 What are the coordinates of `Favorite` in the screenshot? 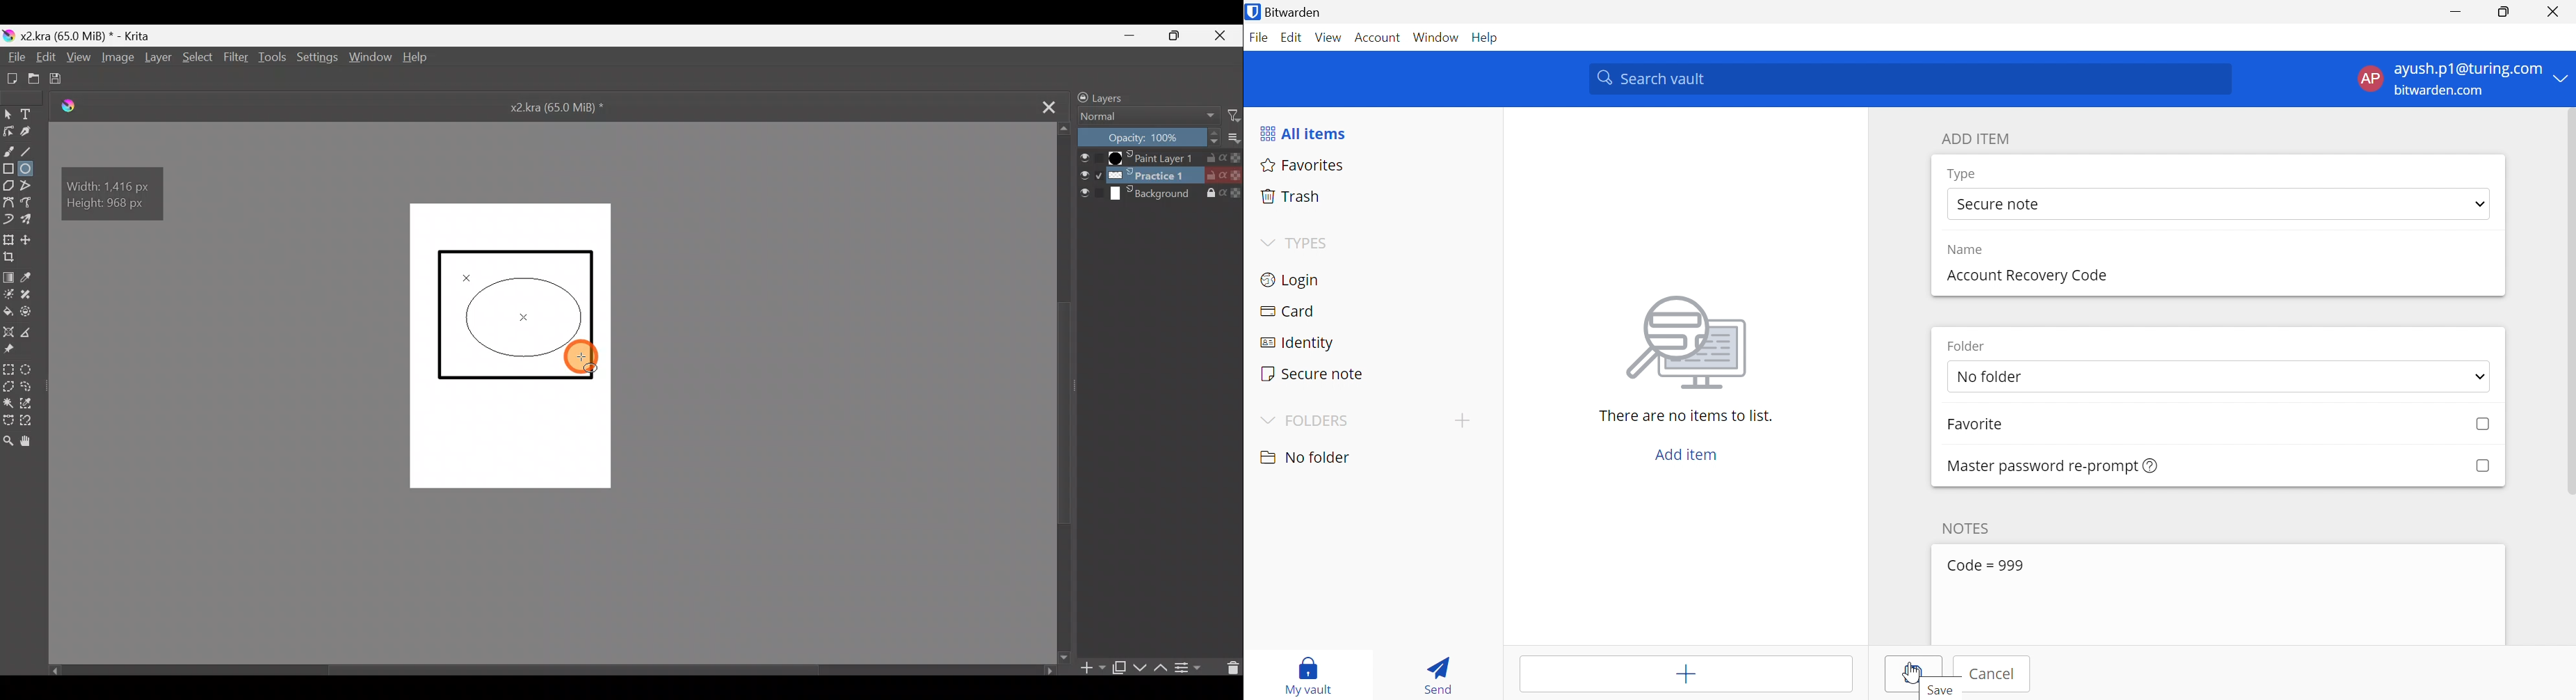 It's located at (1990, 426).